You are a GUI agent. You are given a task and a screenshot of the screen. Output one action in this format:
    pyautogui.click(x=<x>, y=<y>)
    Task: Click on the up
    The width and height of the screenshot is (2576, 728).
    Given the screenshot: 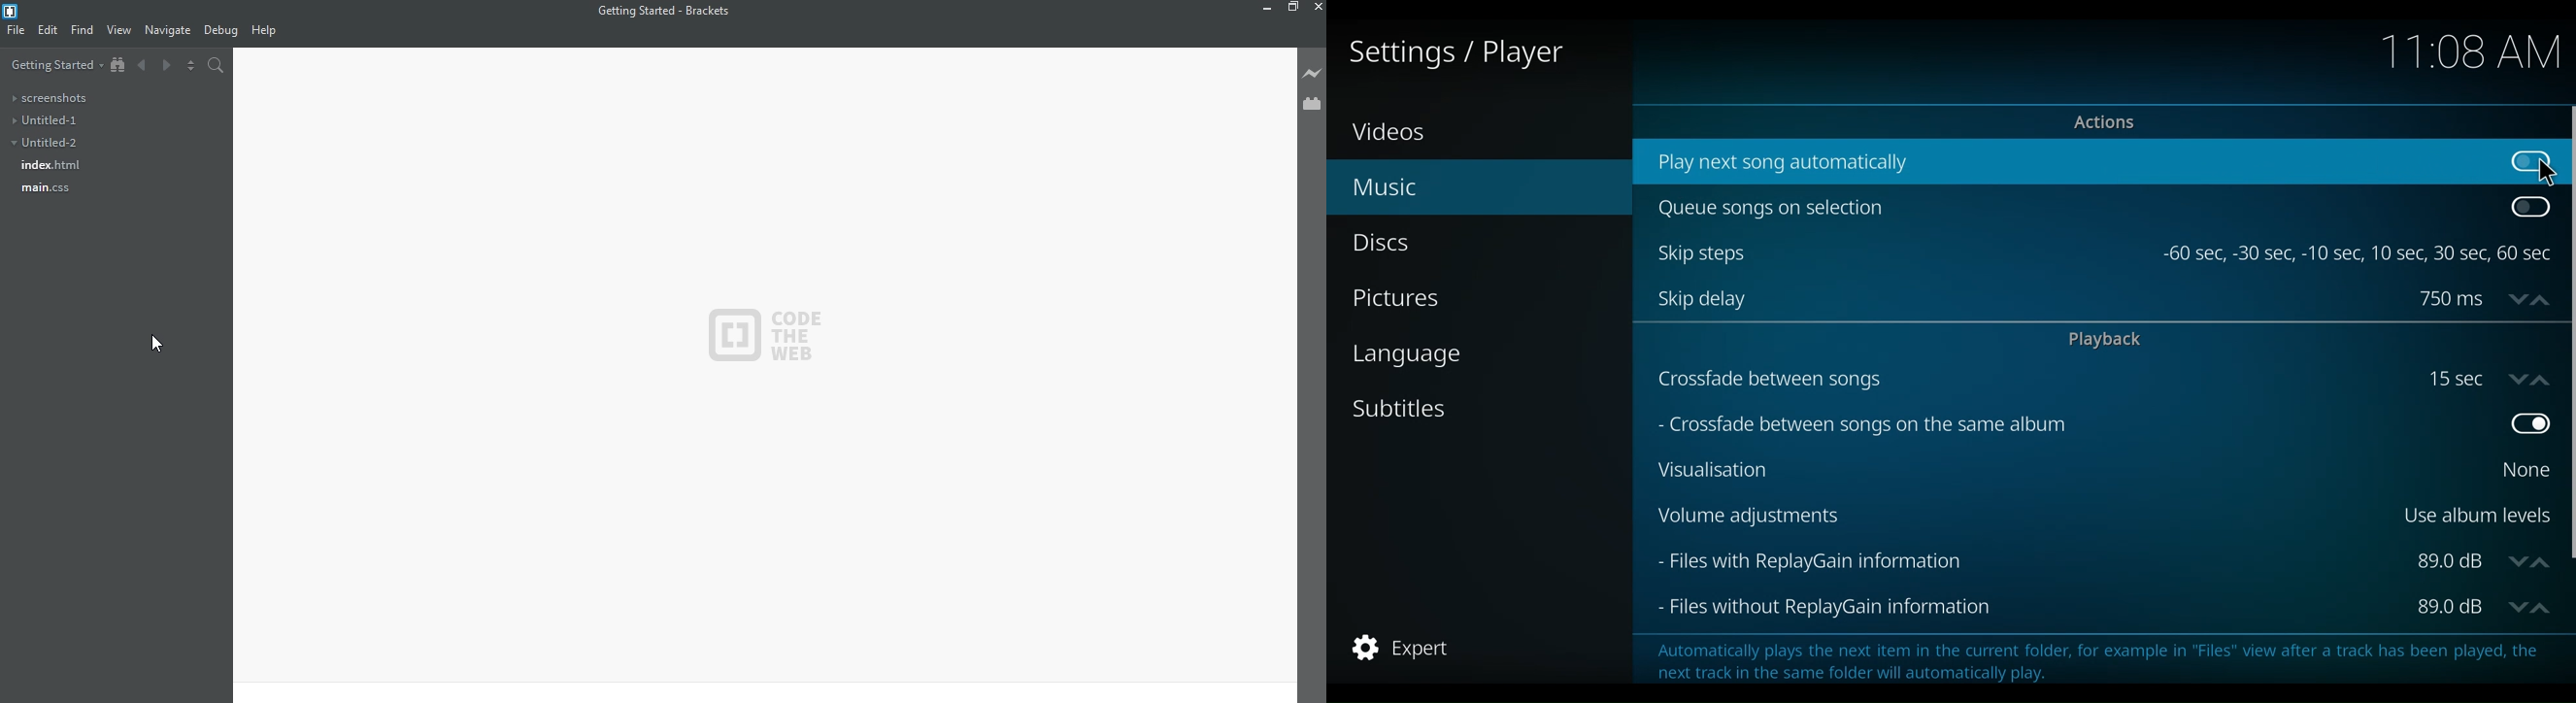 What is the action you would take?
    pyautogui.click(x=2542, y=560)
    